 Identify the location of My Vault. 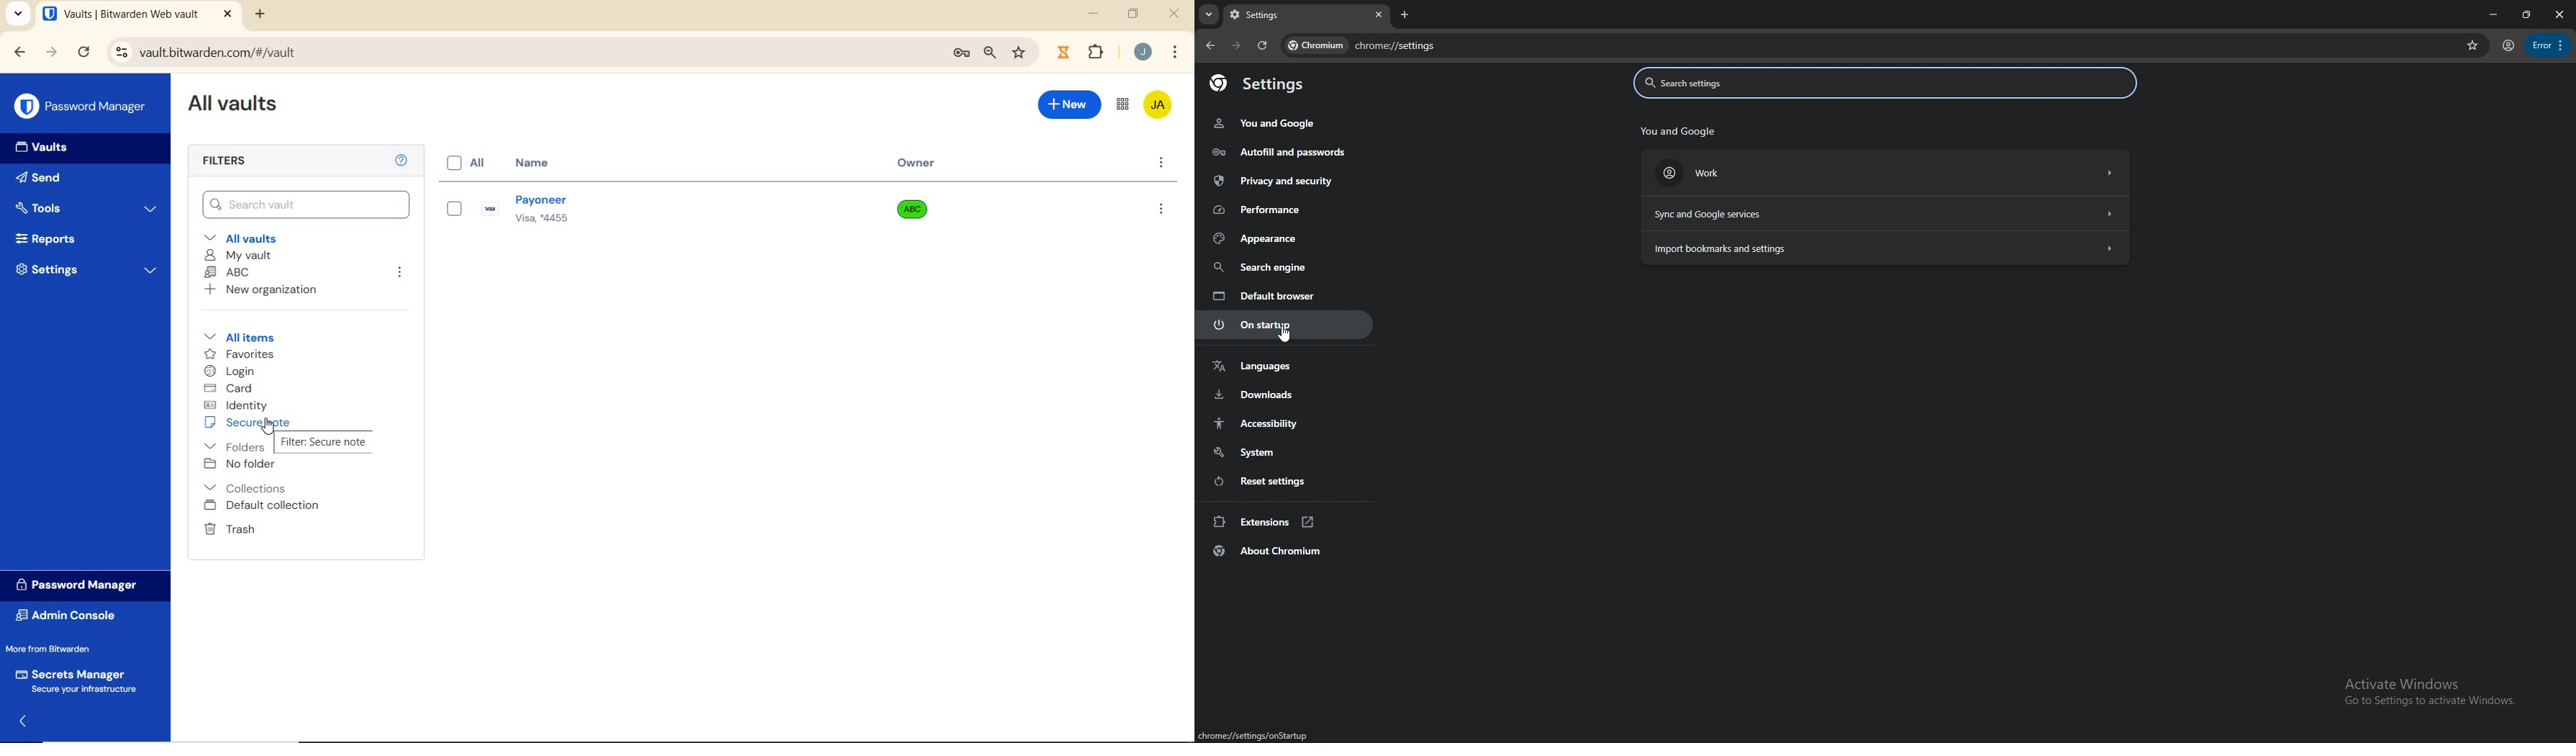
(238, 256).